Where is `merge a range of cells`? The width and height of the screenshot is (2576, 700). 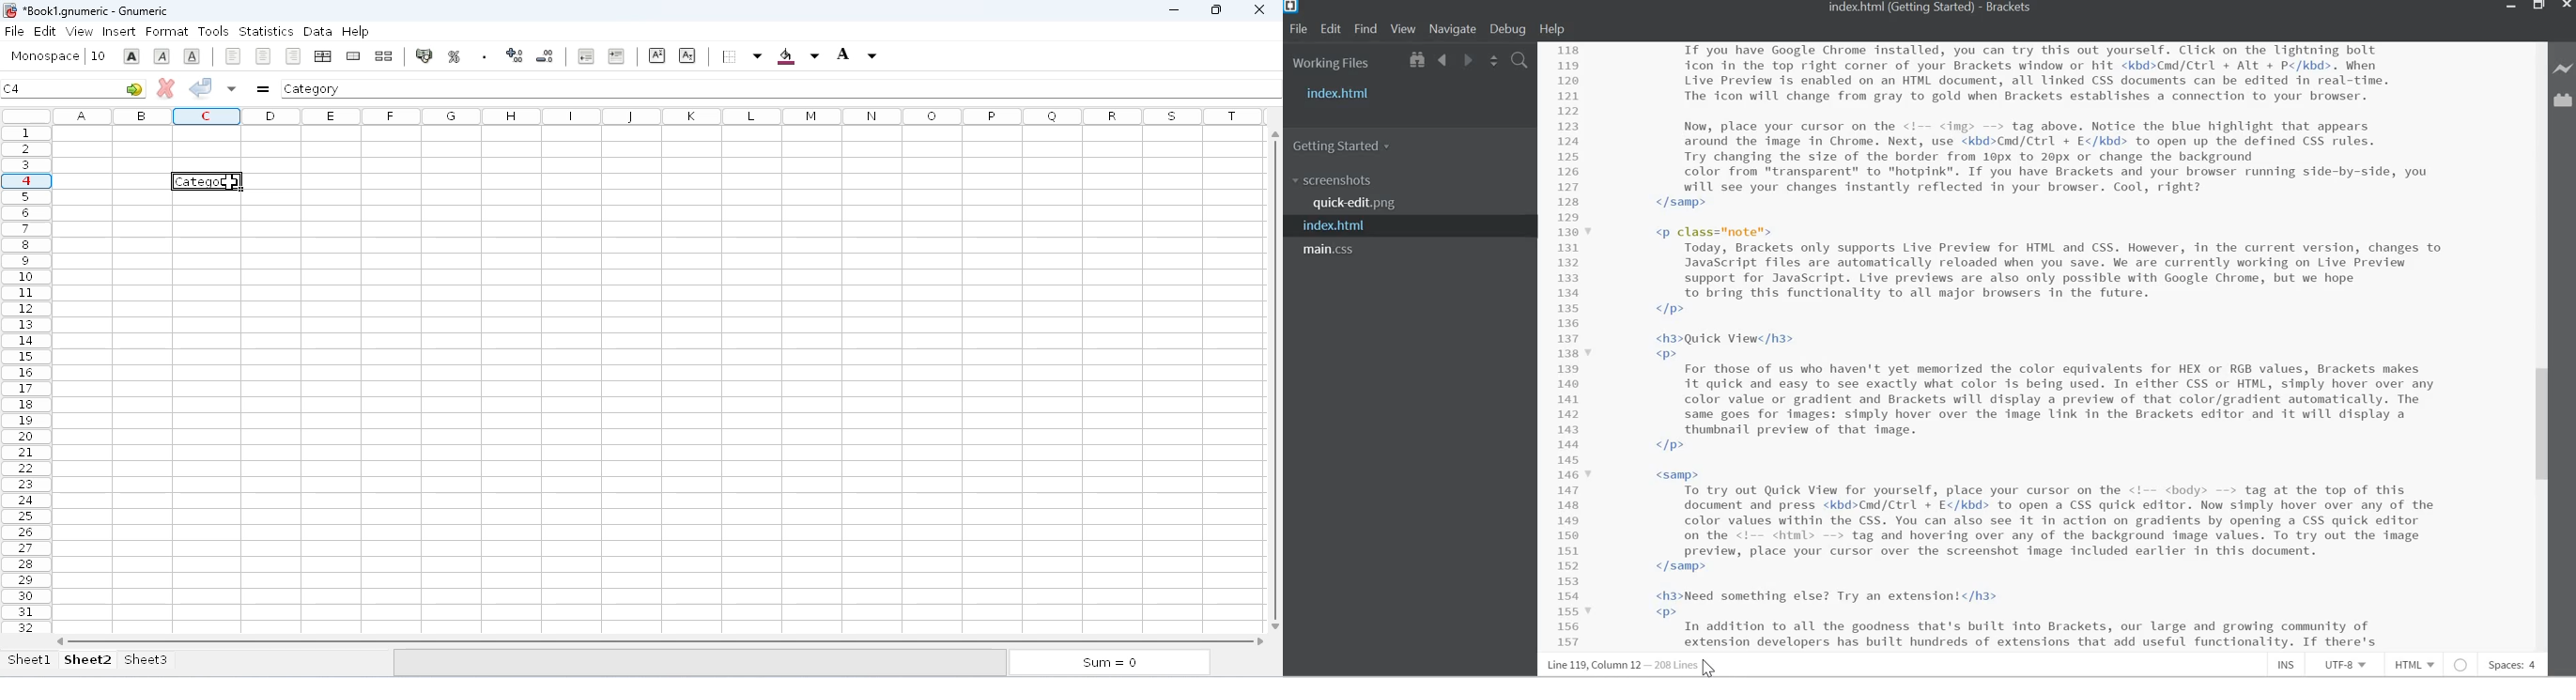
merge a range of cells is located at coordinates (353, 56).